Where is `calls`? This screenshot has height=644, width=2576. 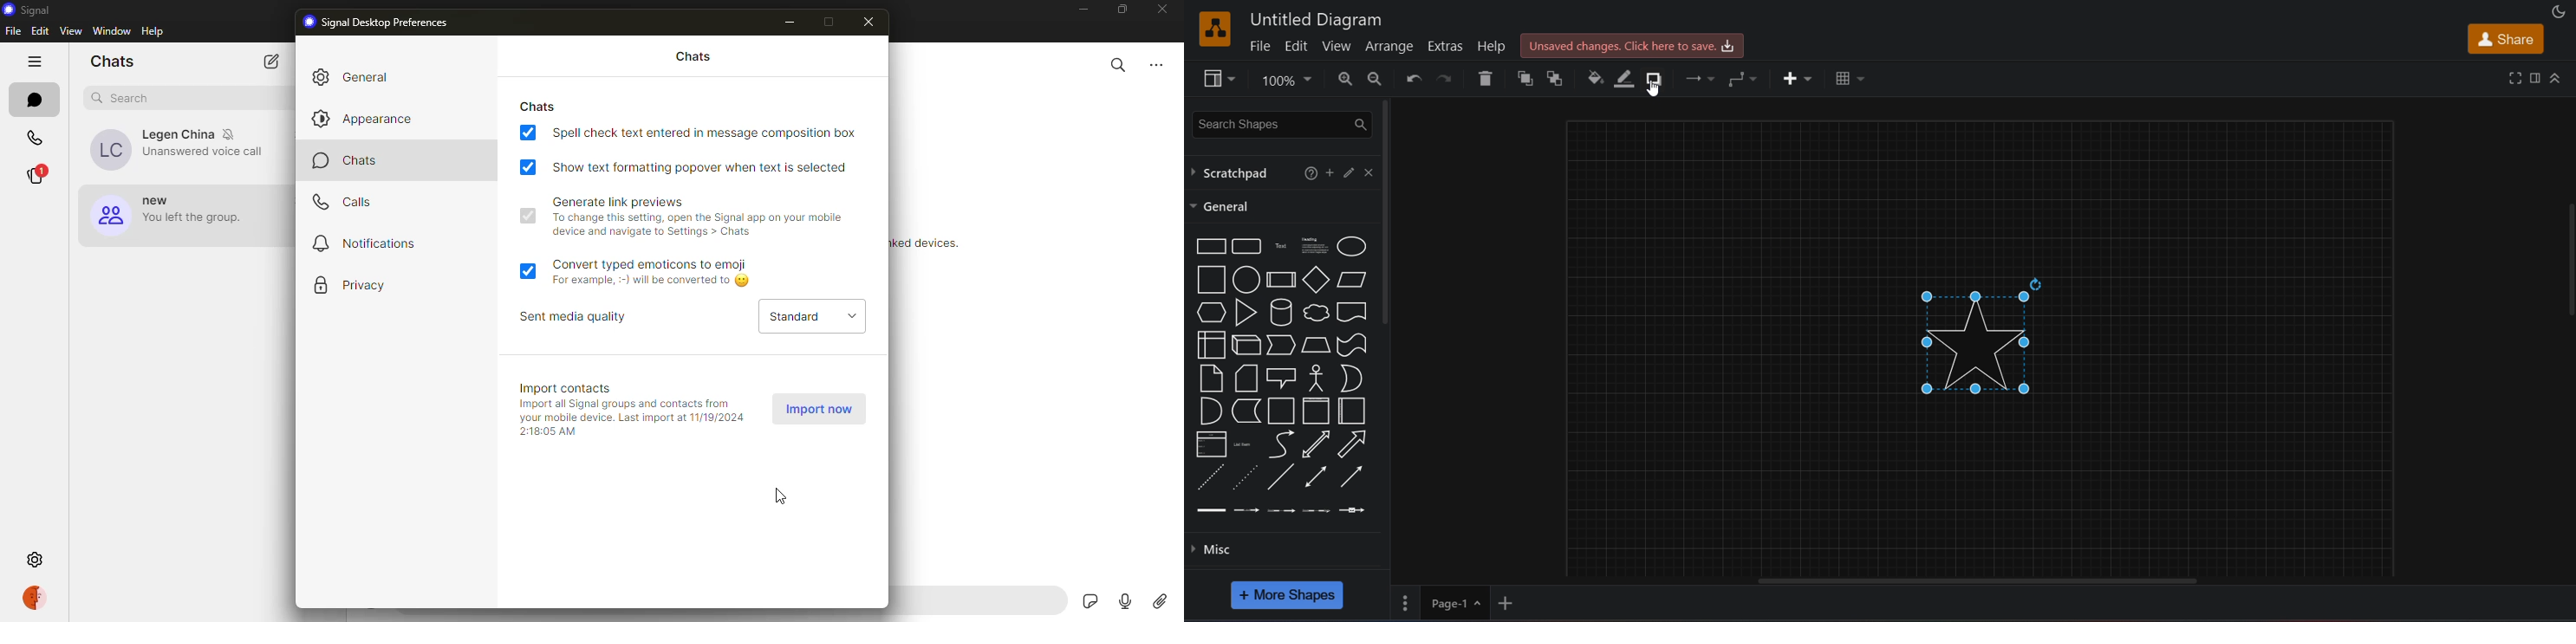 calls is located at coordinates (35, 139).